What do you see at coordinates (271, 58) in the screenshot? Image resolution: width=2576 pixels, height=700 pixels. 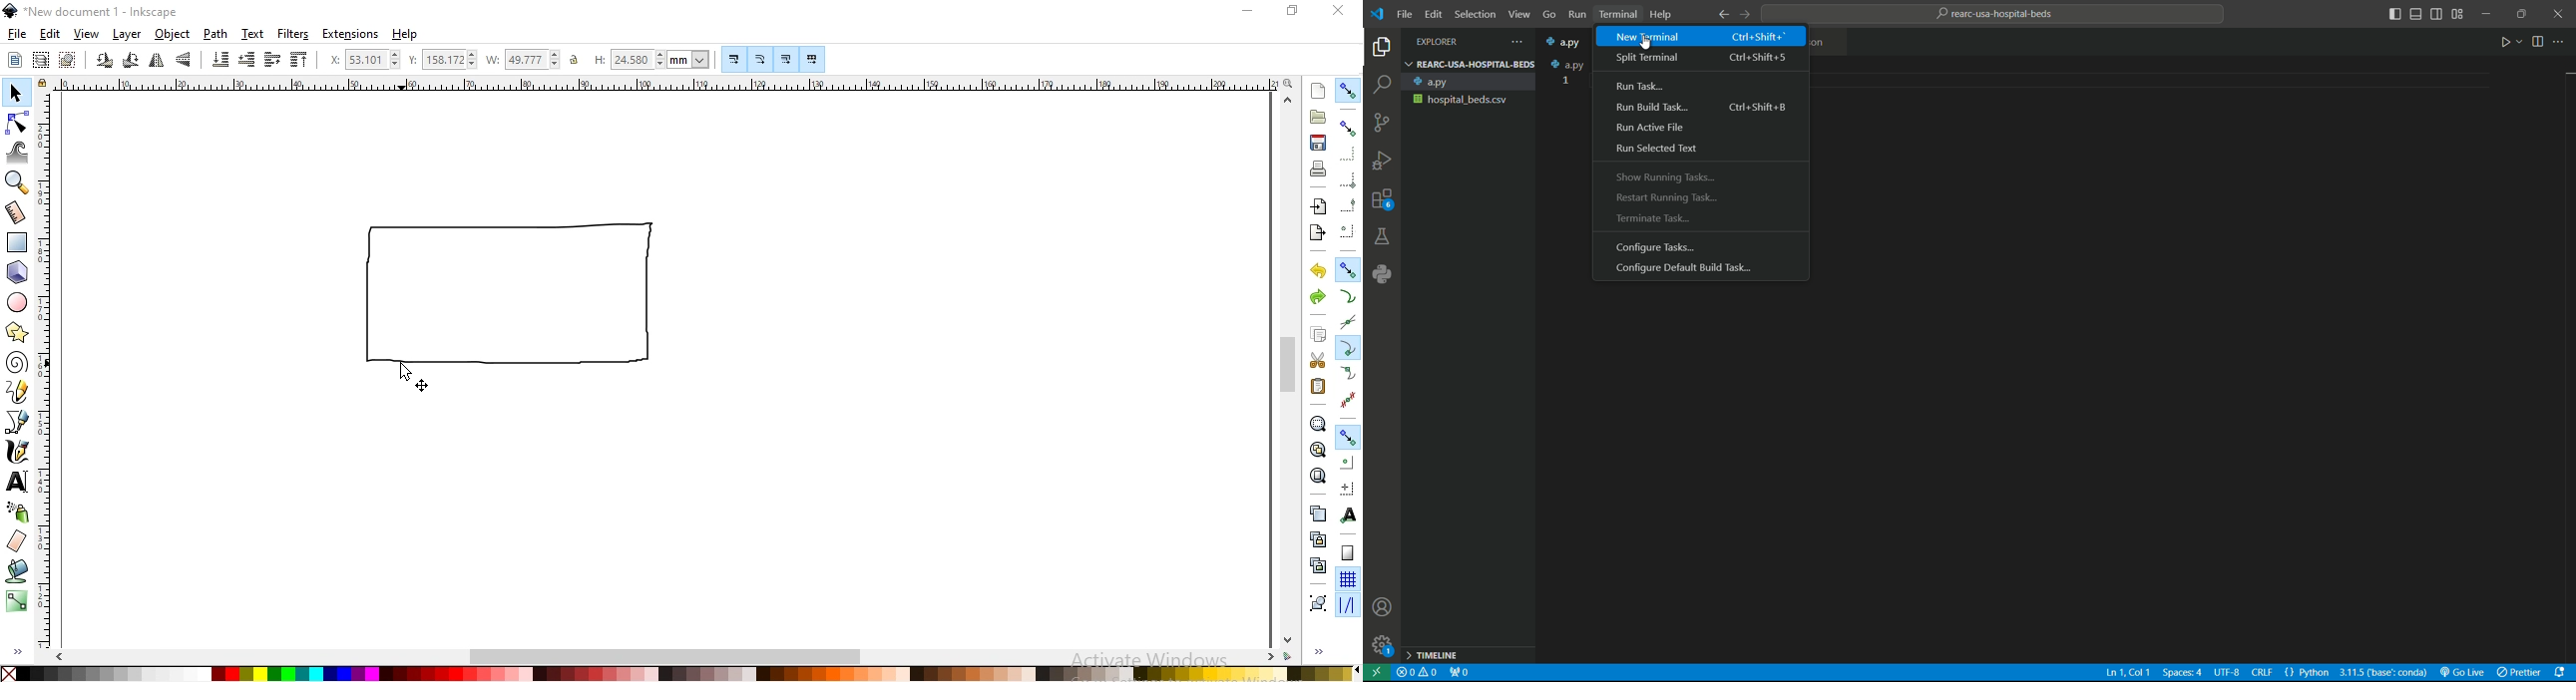 I see `raise selection one step` at bounding box center [271, 58].